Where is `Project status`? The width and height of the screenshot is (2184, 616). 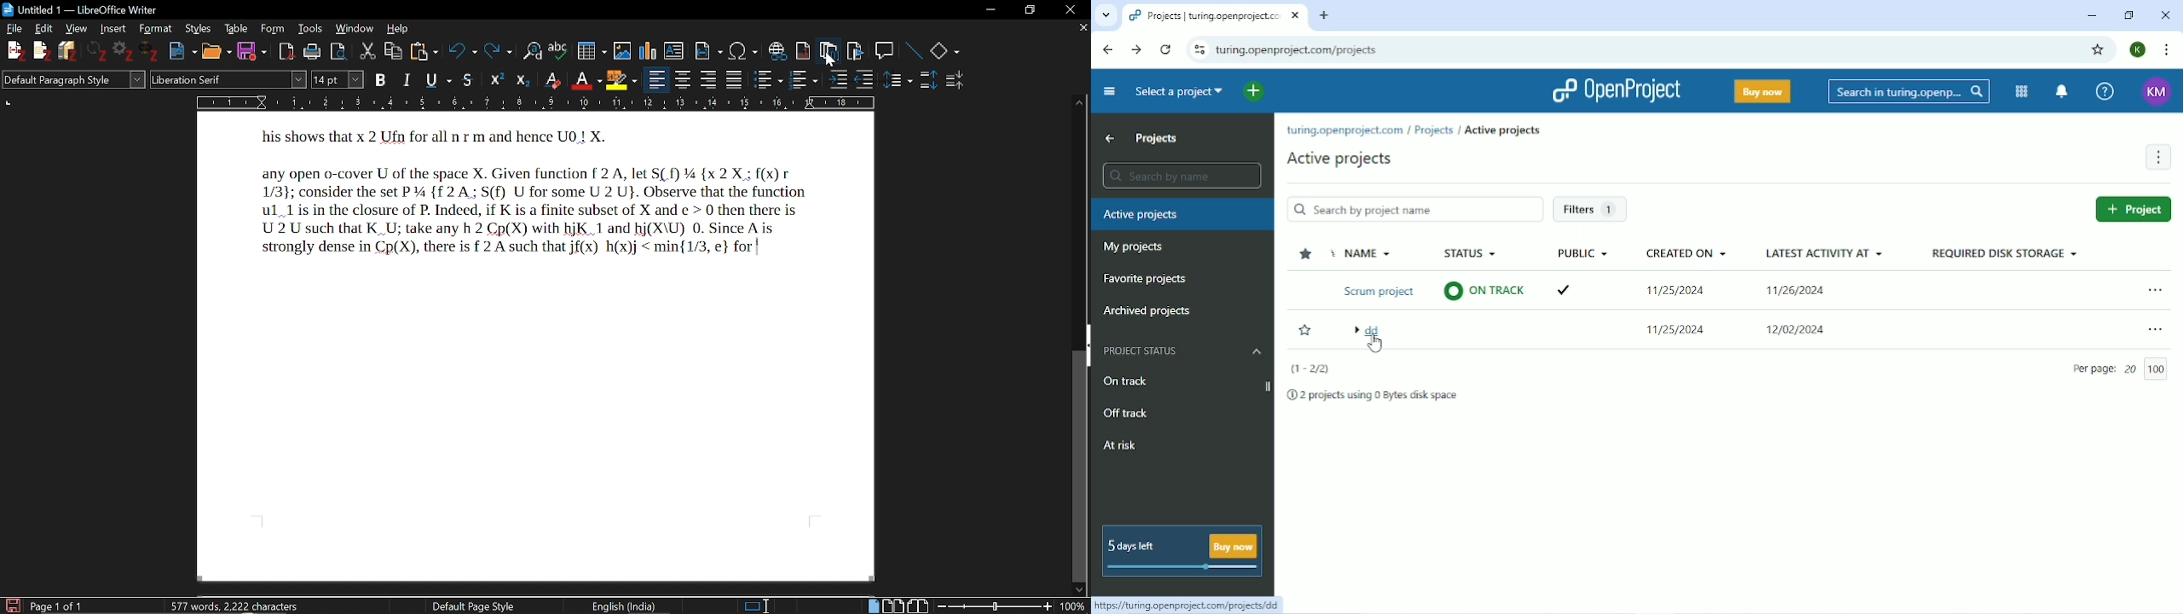
Project status is located at coordinates (1181, 351).